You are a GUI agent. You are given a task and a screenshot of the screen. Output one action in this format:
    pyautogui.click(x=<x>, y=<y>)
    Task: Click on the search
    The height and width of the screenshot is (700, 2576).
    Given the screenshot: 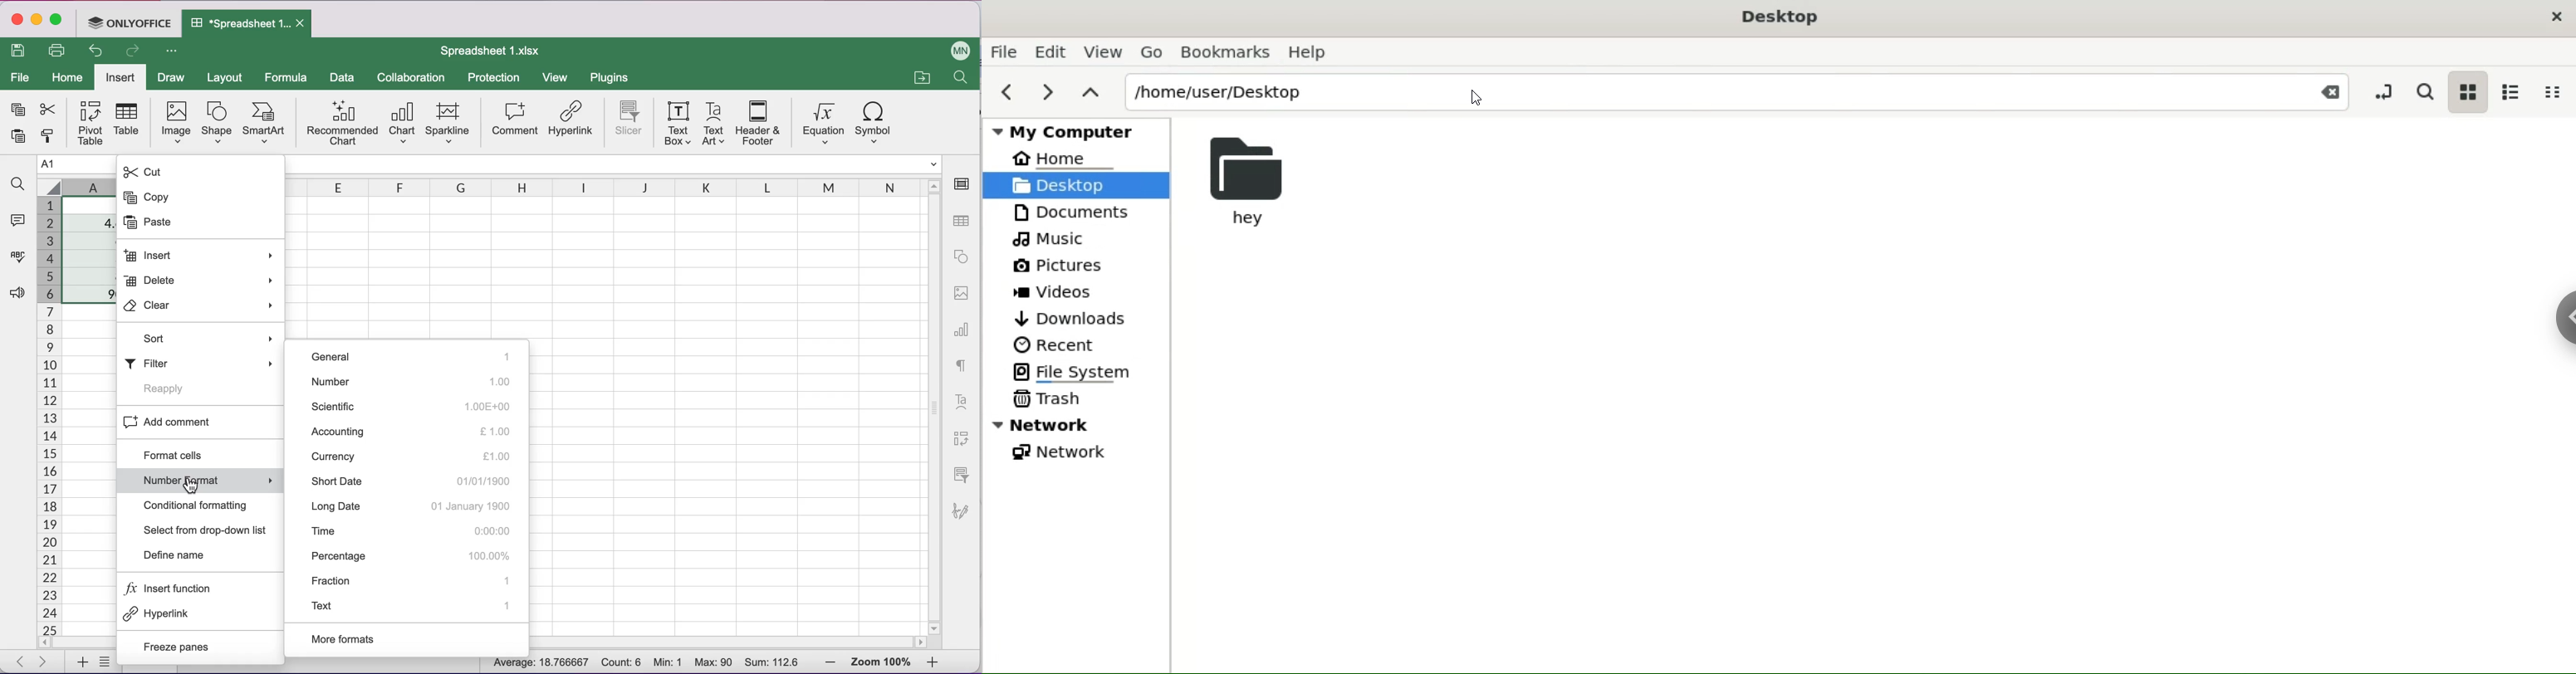 What is the action you would take?
    pyautogui.click(x=2424, y=91)
    